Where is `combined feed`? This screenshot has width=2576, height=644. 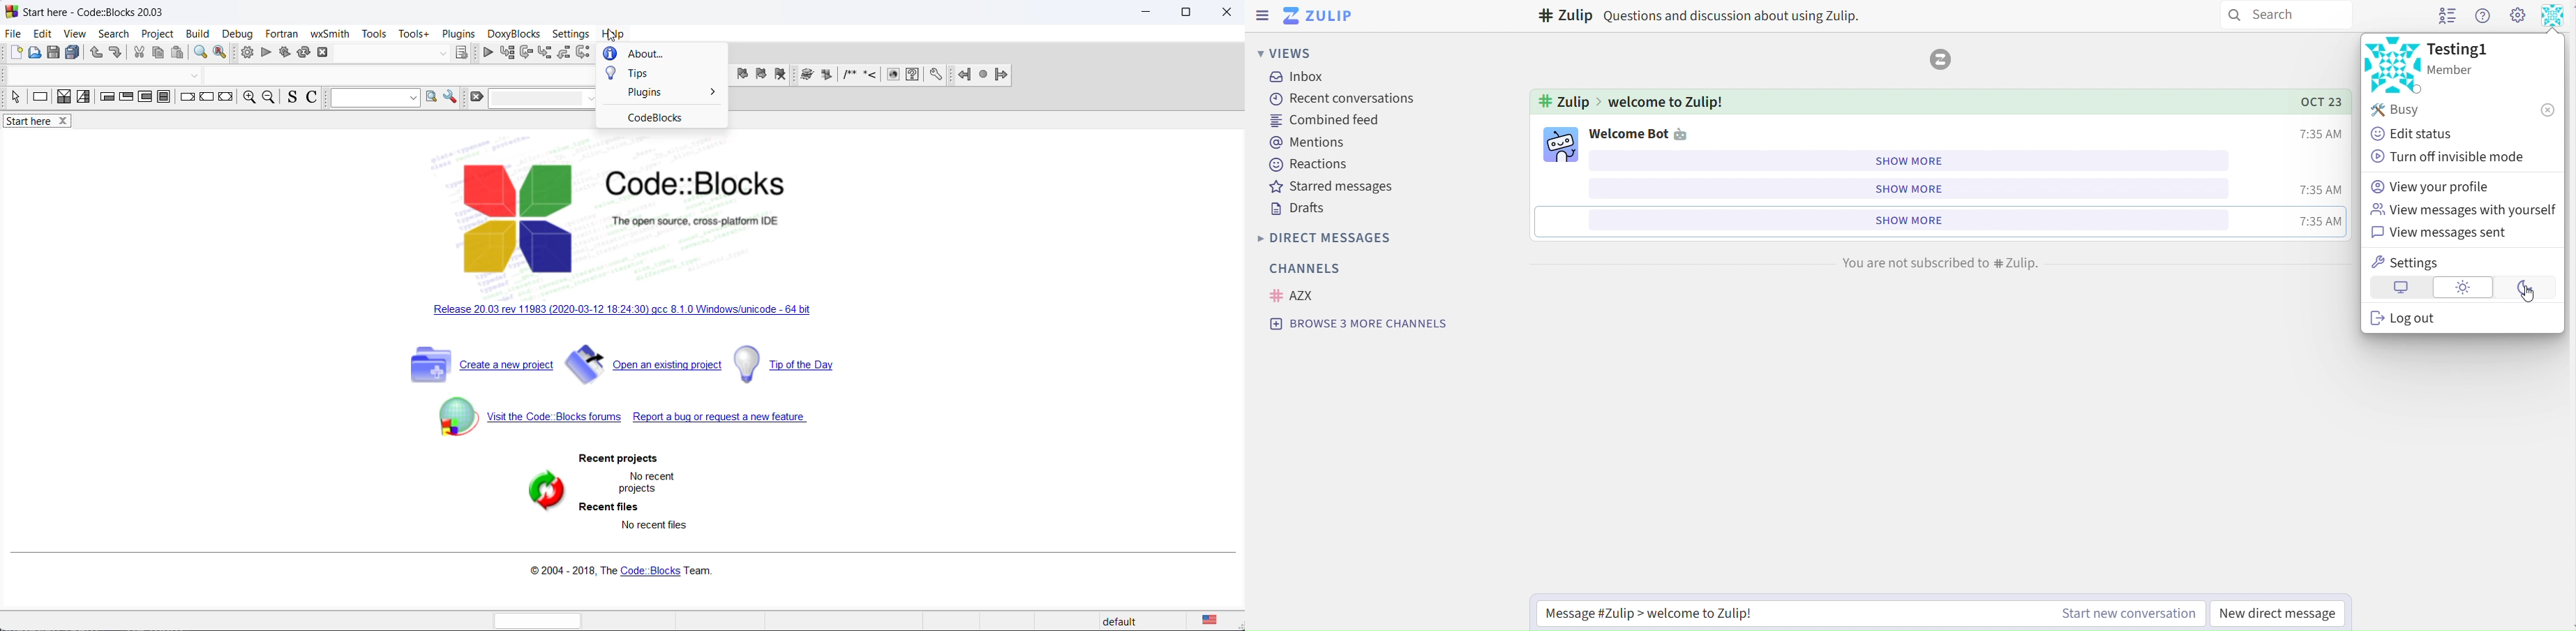 combined feed is located at coordinates (1327, 121).